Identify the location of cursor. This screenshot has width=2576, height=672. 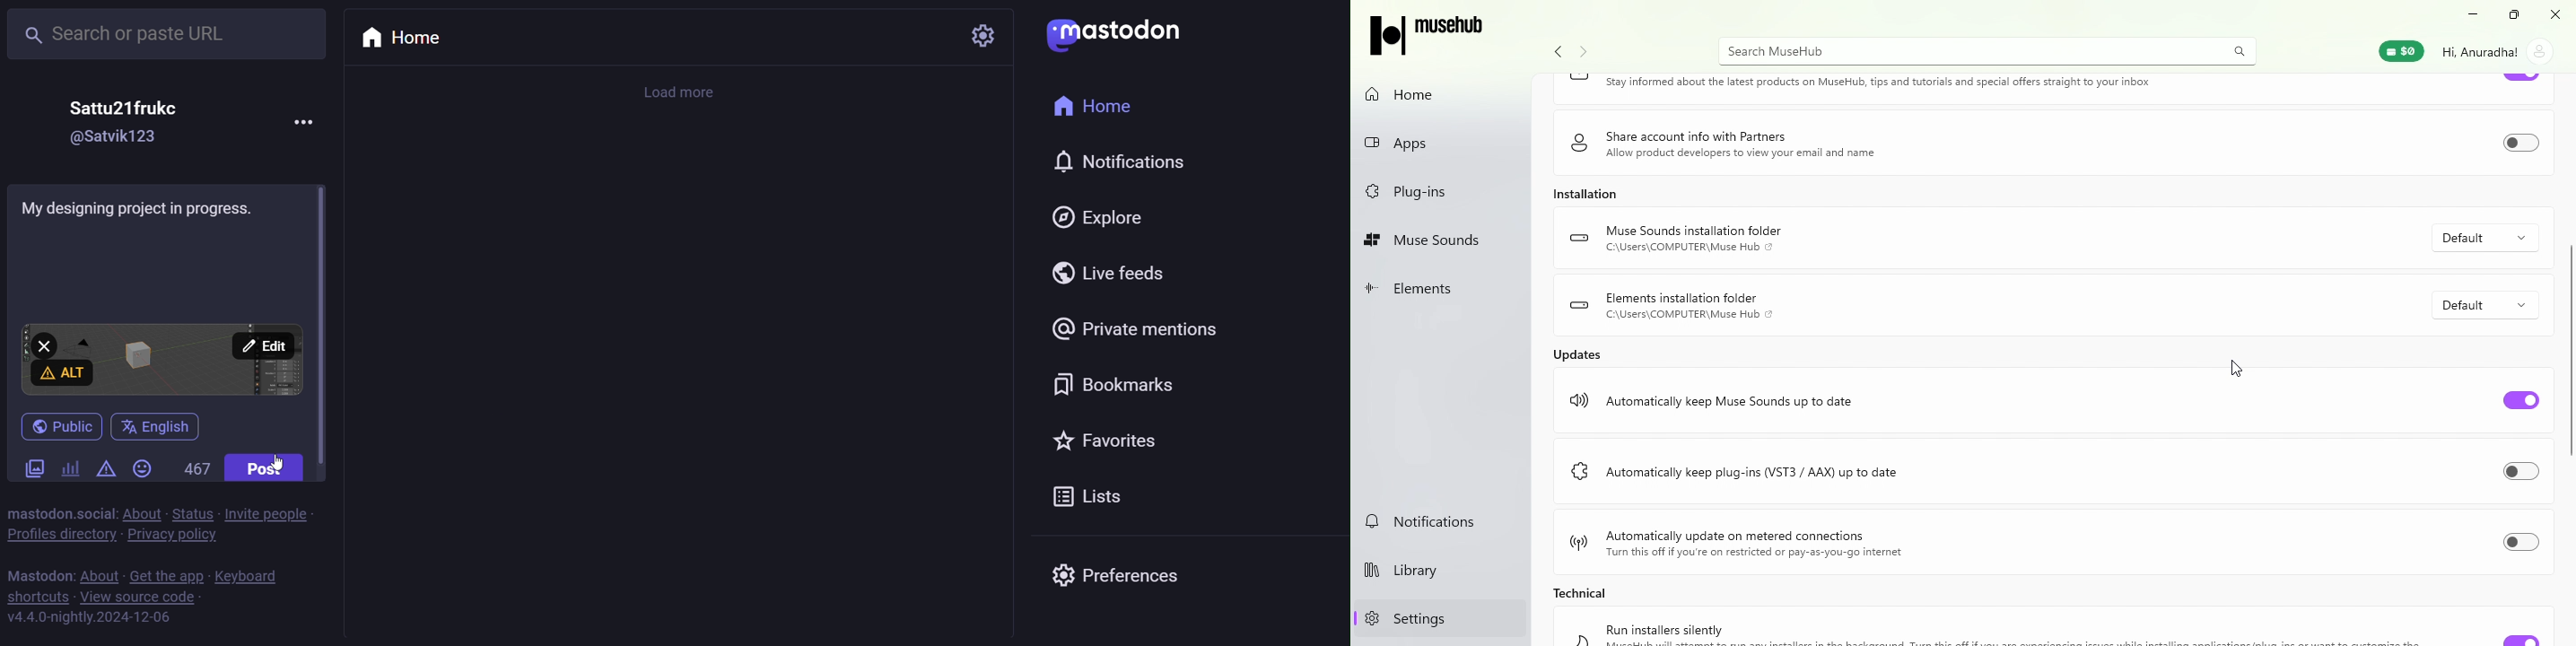
(2238, 369).